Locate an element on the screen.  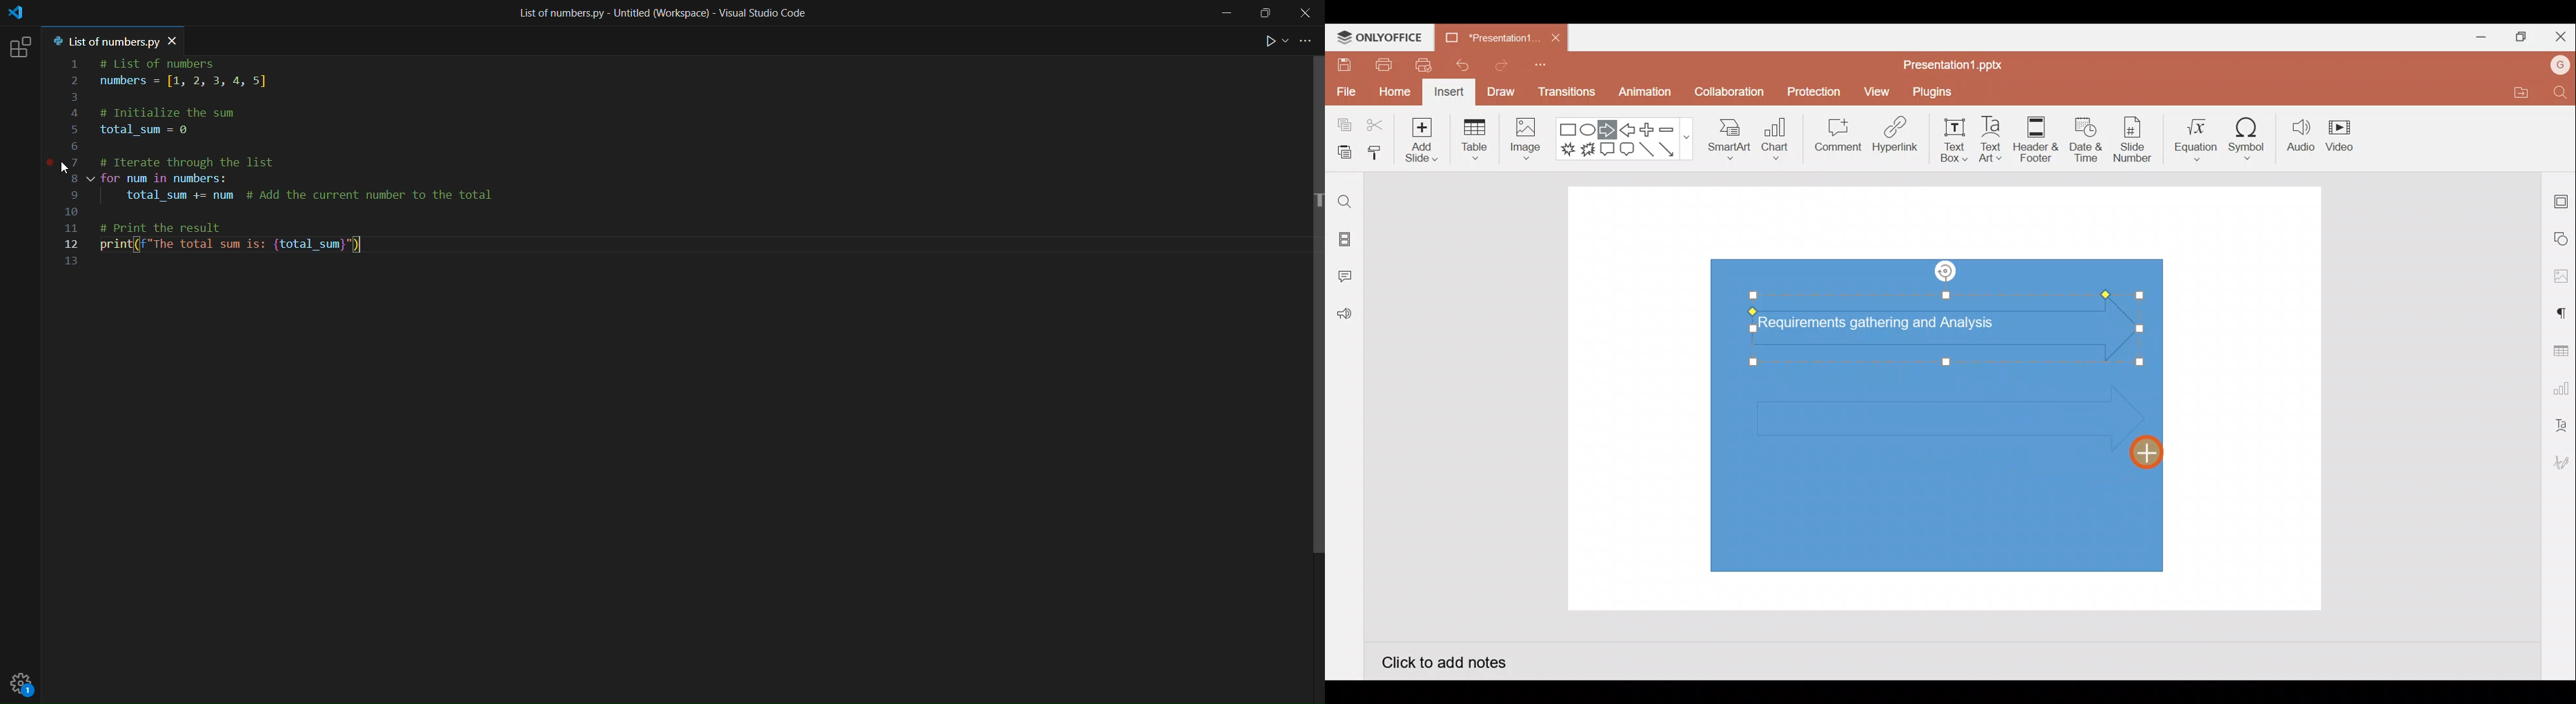
Text box is located at coordinates (1955, 140).